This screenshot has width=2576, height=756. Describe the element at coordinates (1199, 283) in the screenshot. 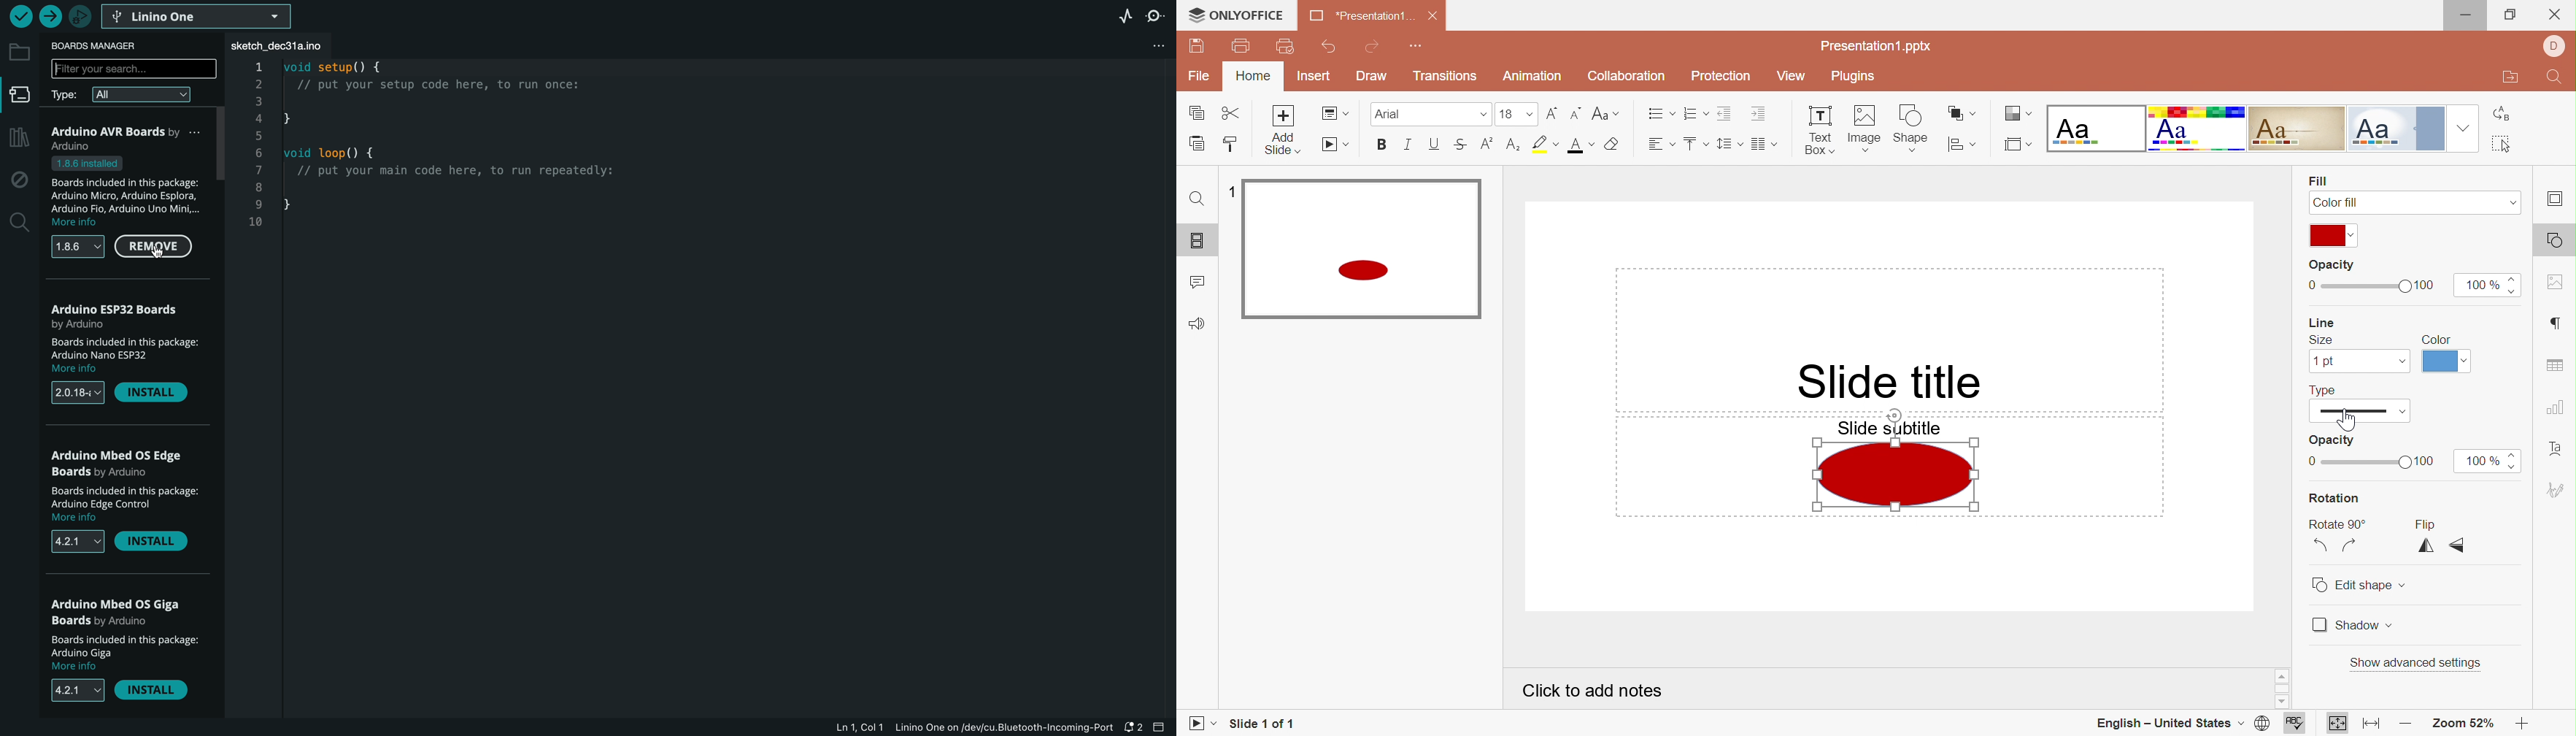

I see `Comments` at that location.